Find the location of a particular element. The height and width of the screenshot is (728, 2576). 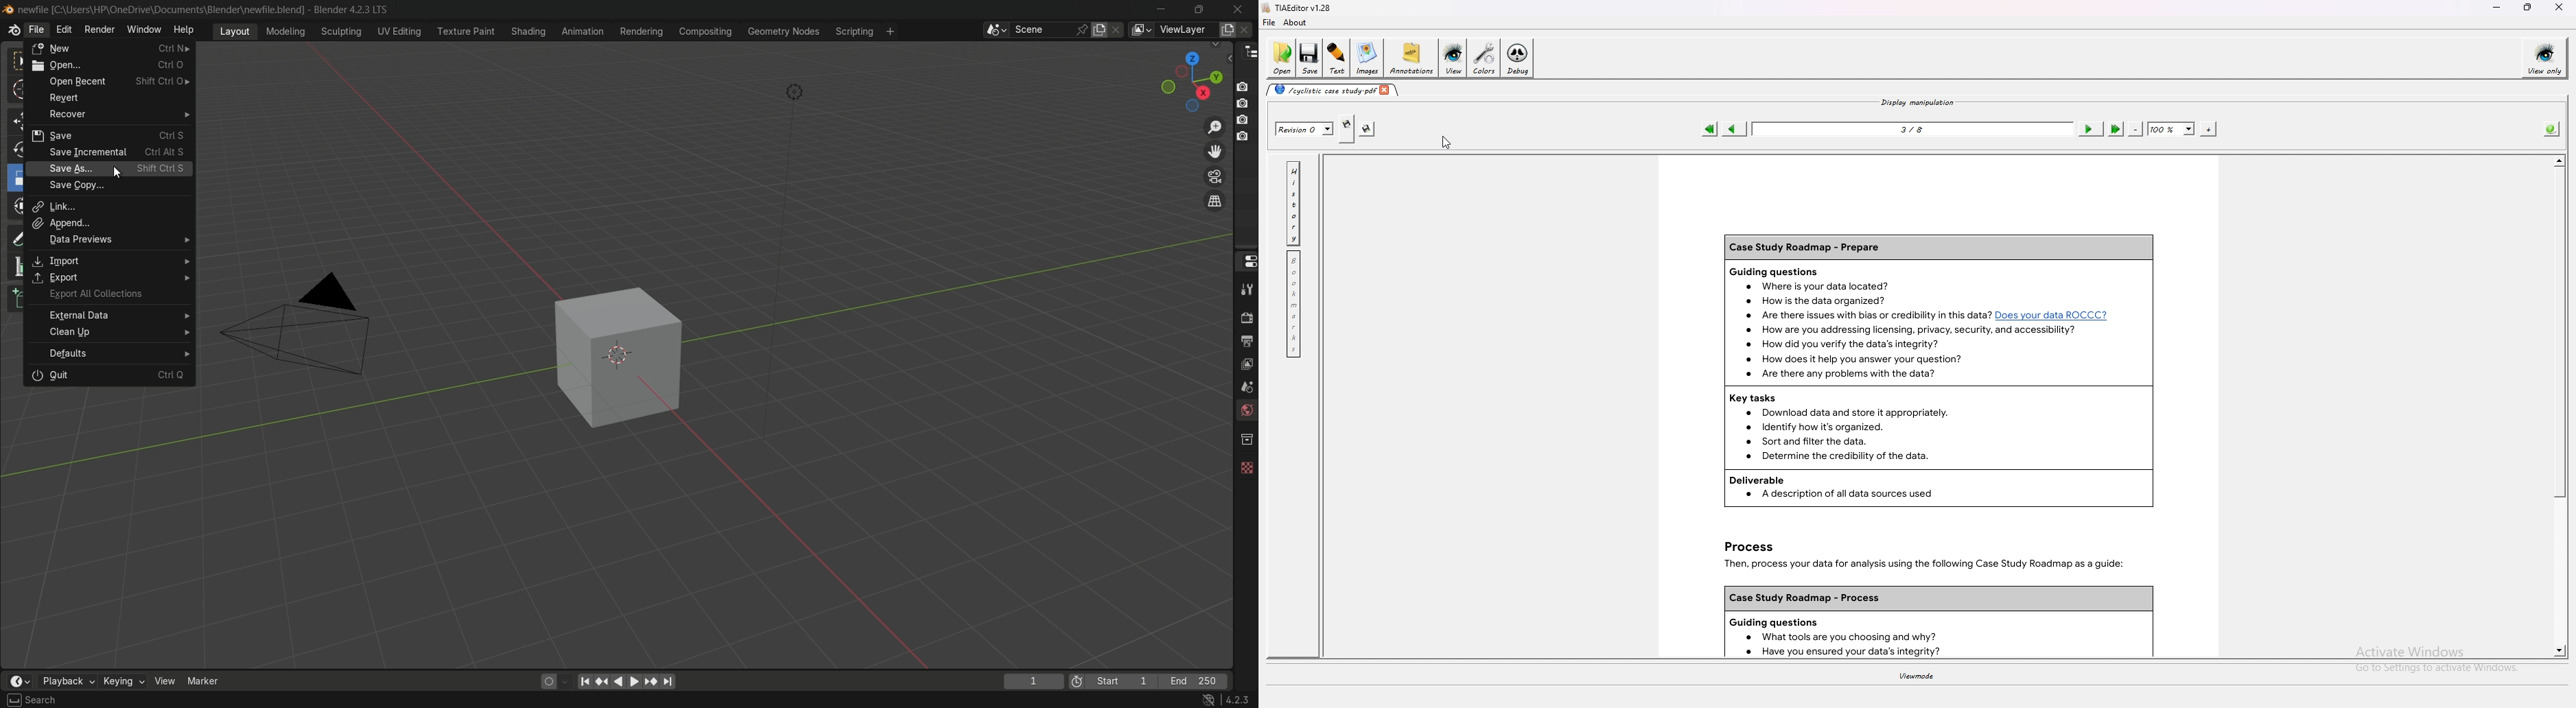

Select is located at coordinates (54, 700).